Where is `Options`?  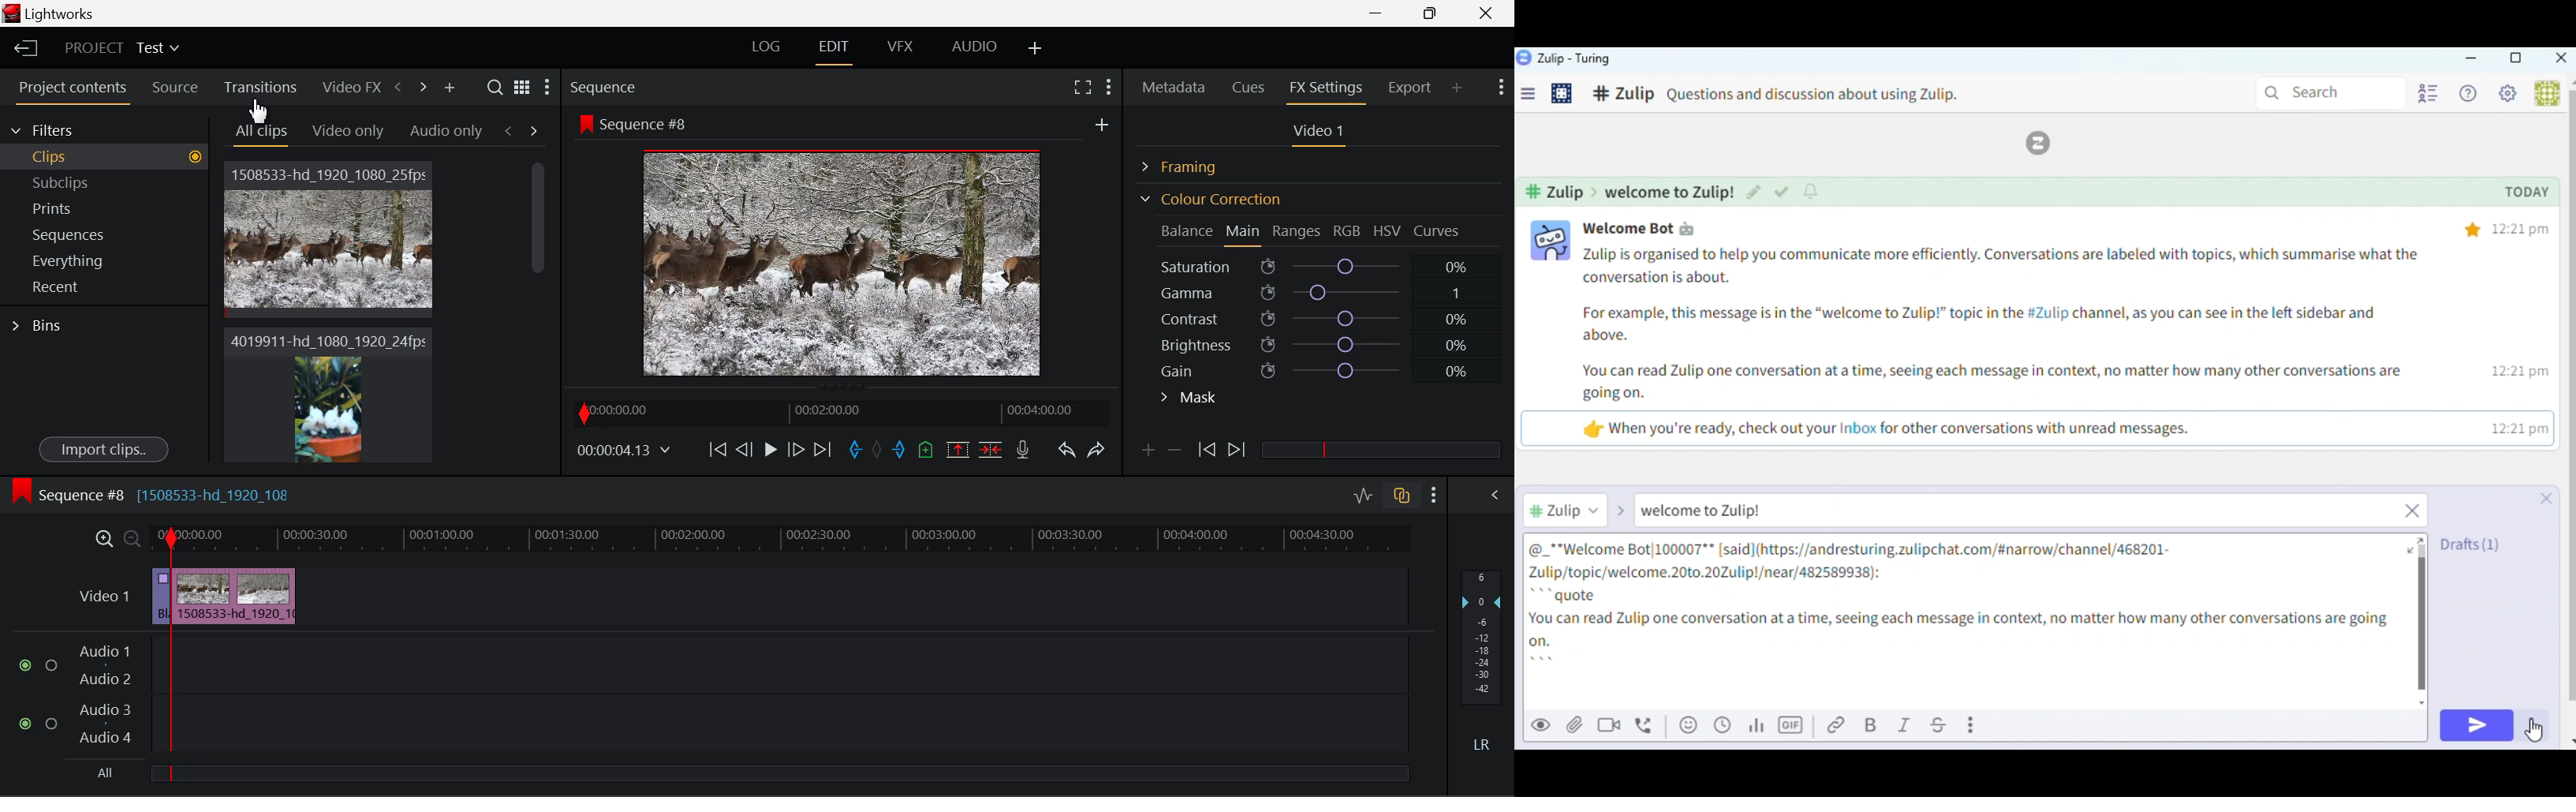
Options is located at coordinates (2535, 726).